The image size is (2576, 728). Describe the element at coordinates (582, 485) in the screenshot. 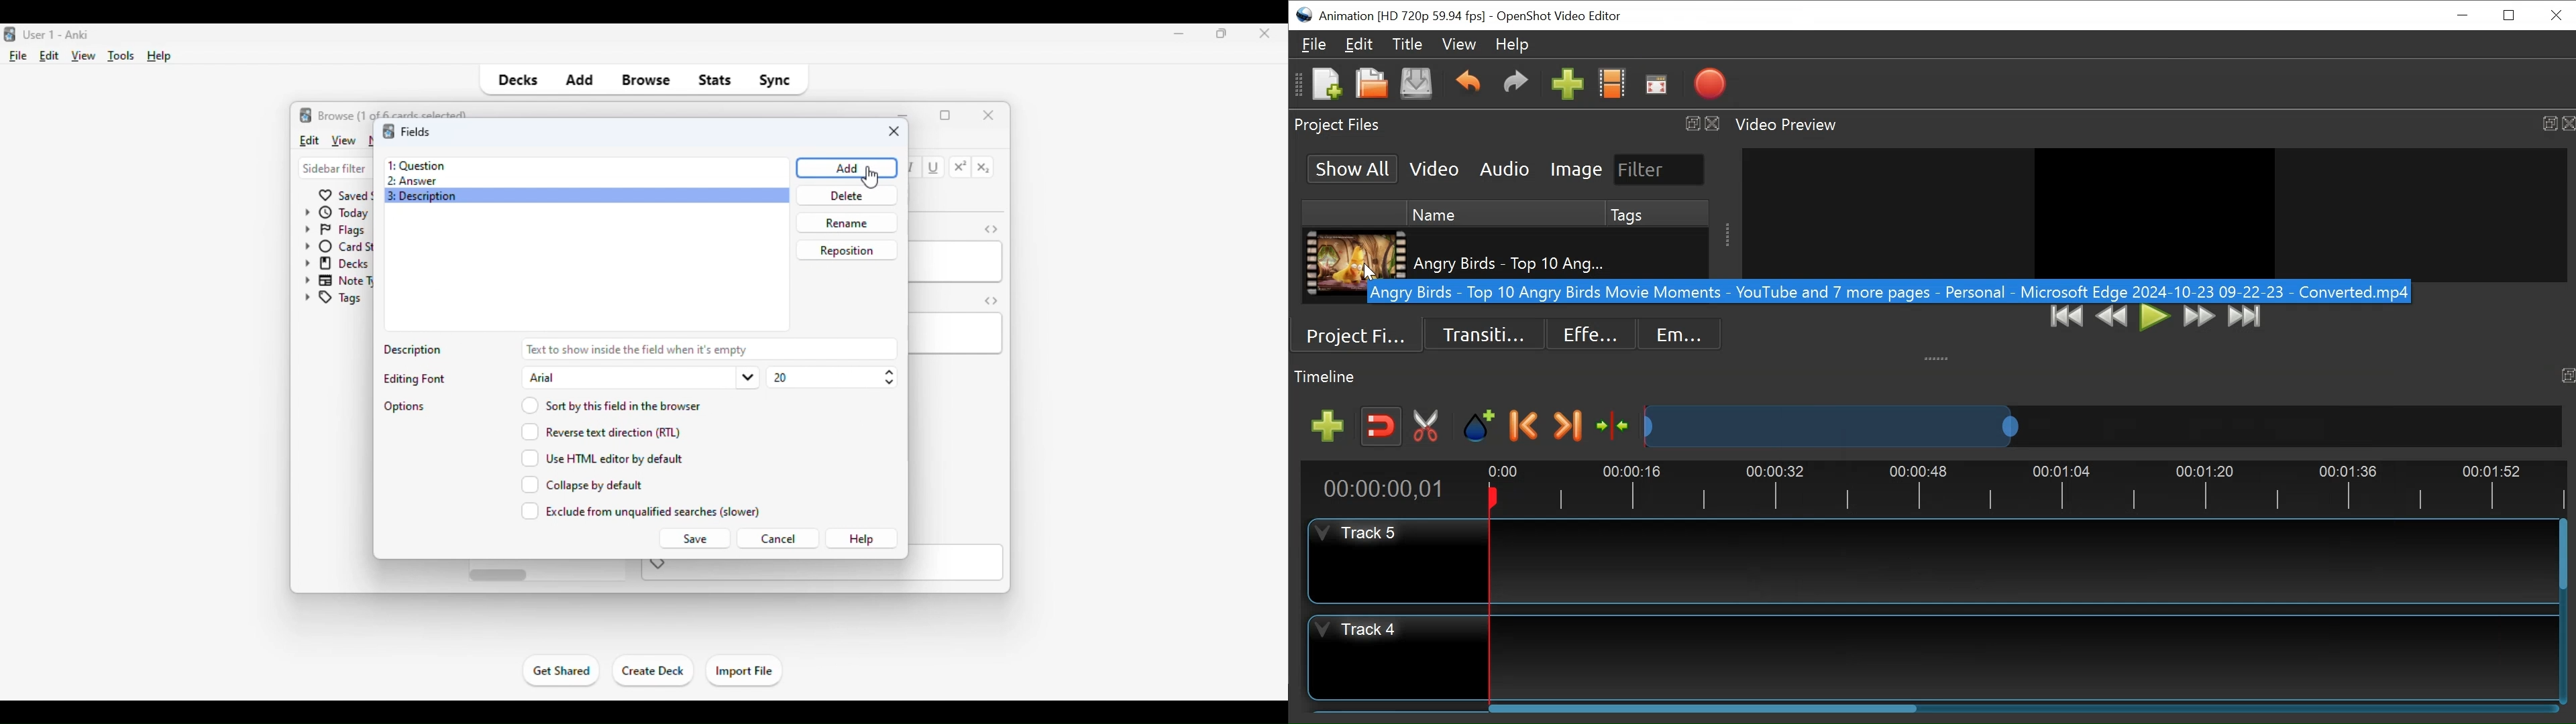

I see `collapse by default` at that location.